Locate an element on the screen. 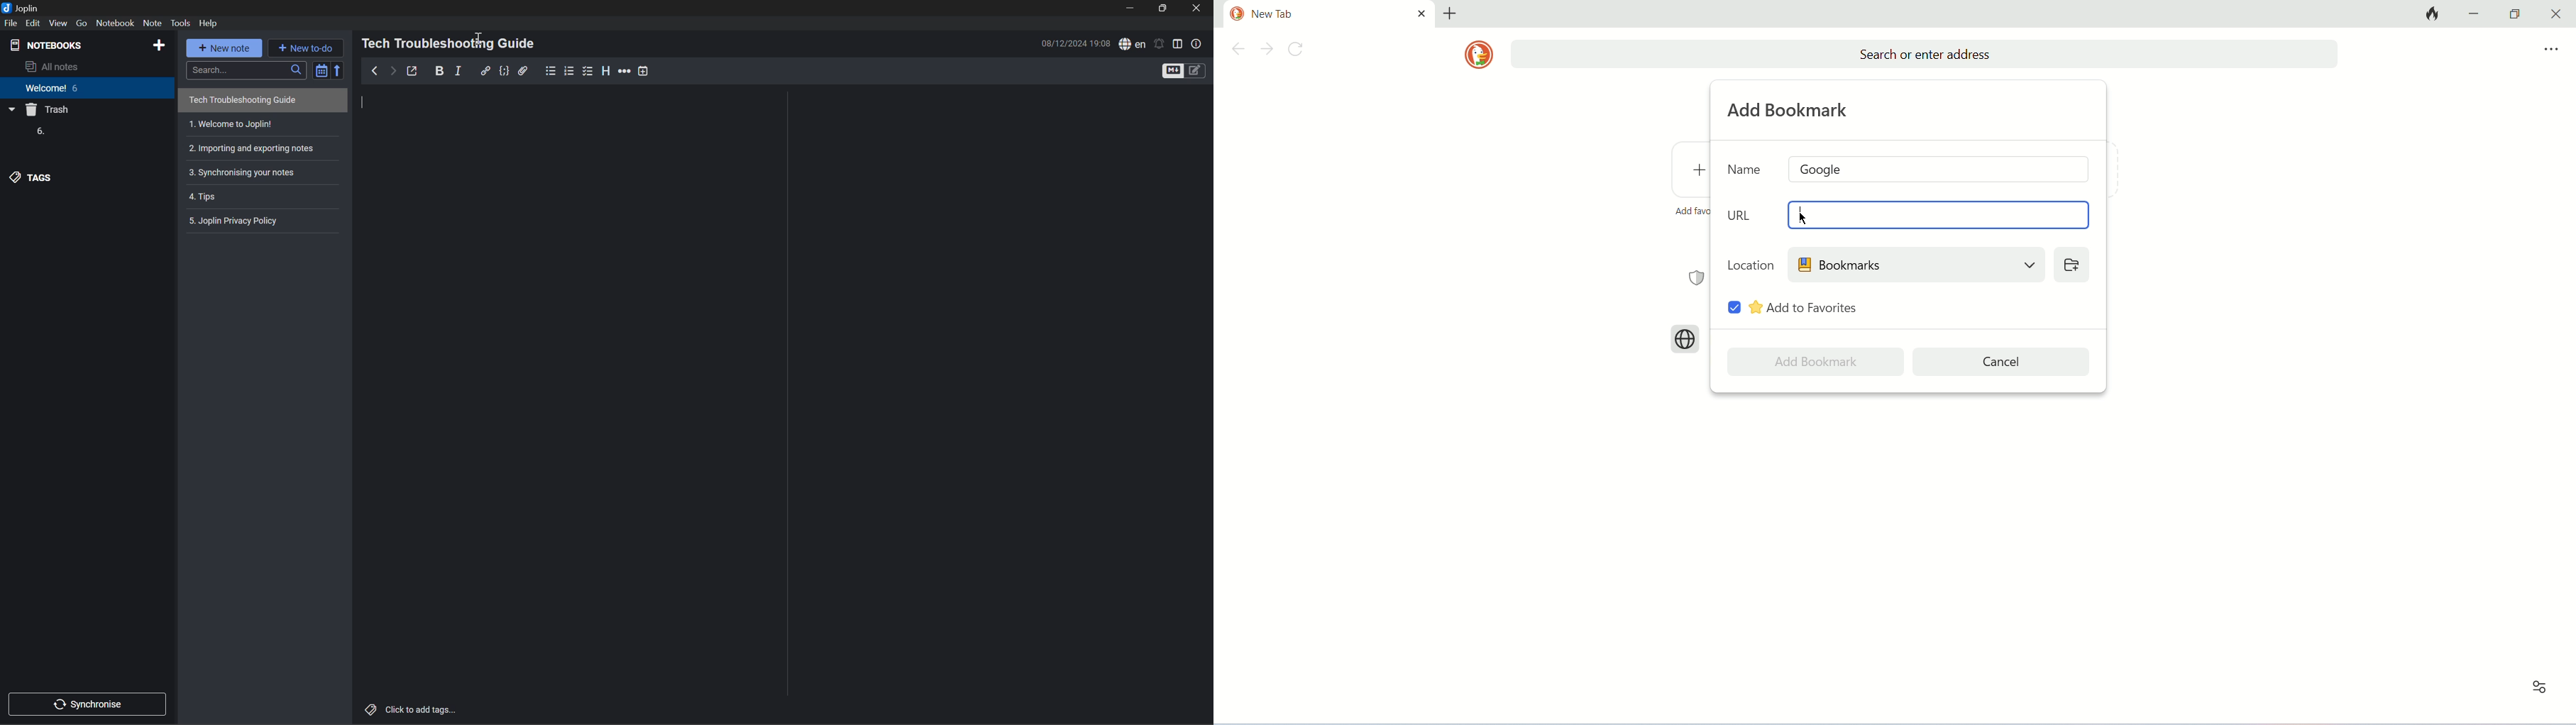 This screenshot has width=2576, height=728. Note is located at coordinates (152, 23).